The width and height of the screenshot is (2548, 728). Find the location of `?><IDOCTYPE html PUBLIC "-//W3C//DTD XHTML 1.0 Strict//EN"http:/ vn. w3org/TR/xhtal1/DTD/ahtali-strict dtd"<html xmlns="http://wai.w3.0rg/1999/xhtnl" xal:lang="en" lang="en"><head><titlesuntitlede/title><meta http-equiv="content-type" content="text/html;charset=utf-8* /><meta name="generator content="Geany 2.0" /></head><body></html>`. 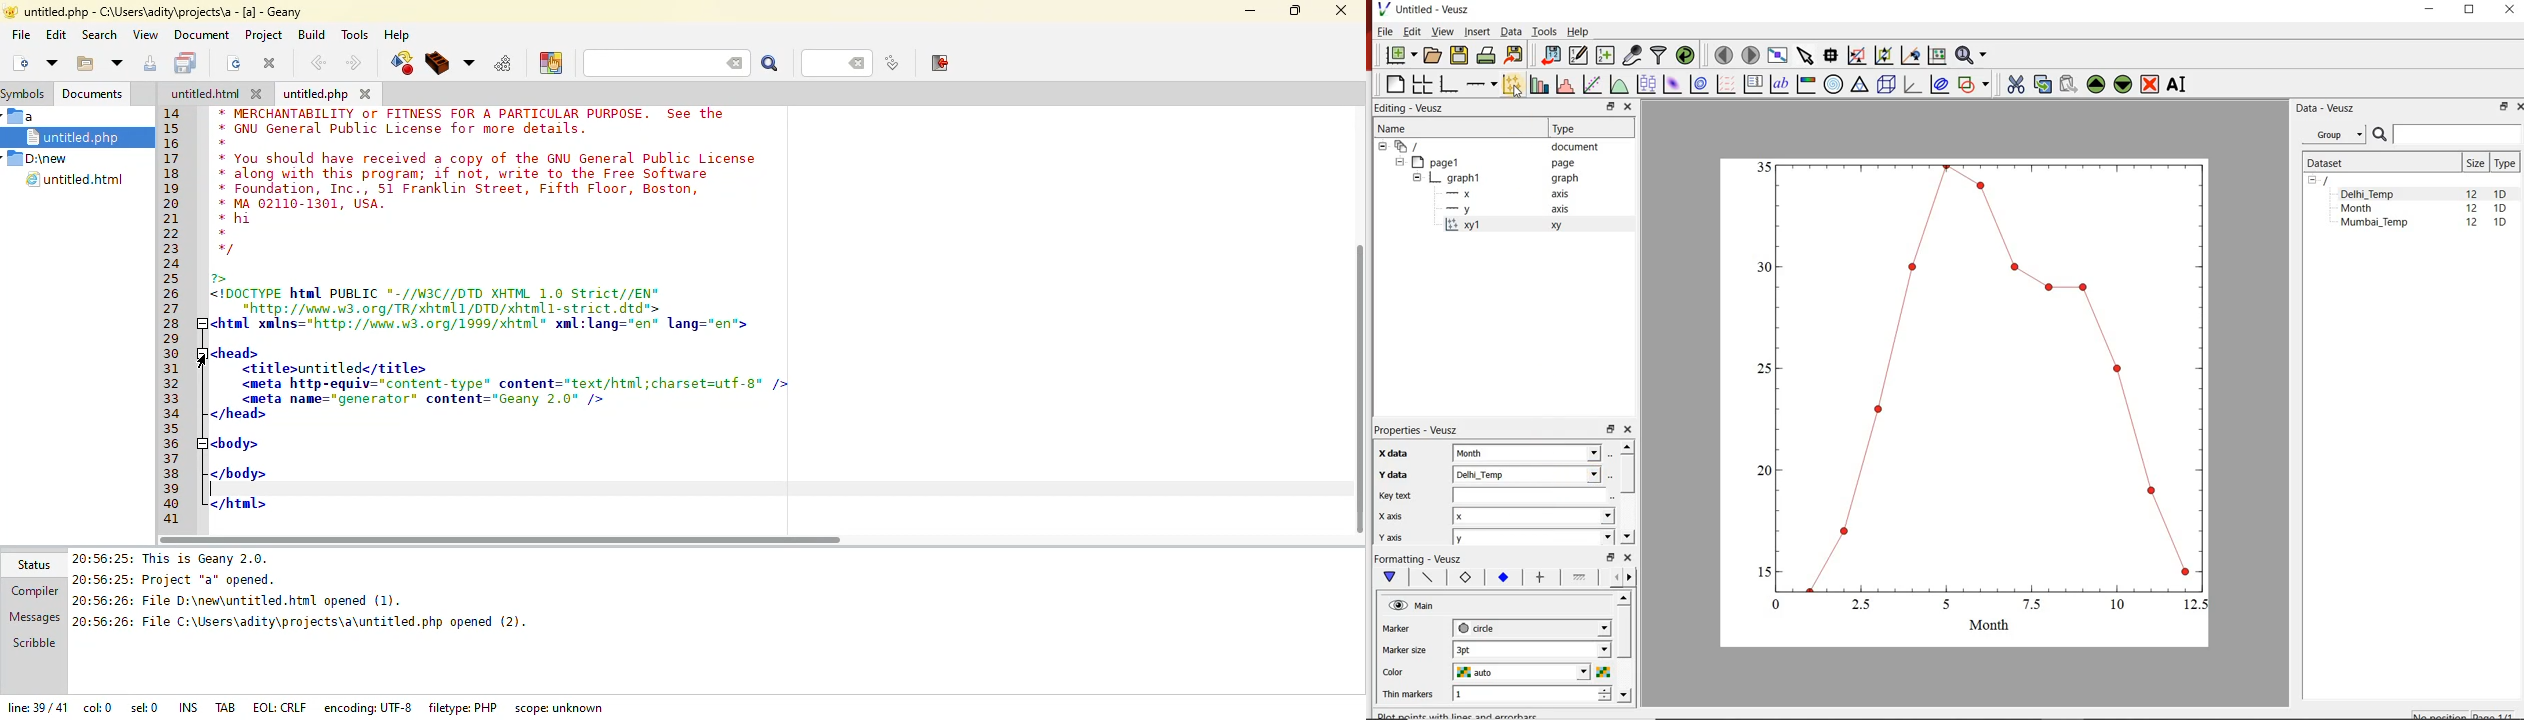

?><IDOCTYPE html PUBLIC "-//W3C//DTD XHTML 1.0 Strict//EN"http:/ vn. w3org/TR/xhtal1/DTD/ahtali-strict dtd"<html xmlns="http://wai.w3.0rg/1999/xhtnl" xal:lang="en" lang="en"><head><titlesuntitlede/title><meta http-equiv="content-type" content="text/html;charset=utf-8* /><meta name="generator content="Geany 2.0" /></head><body></html> is located at coordinates (518, 389).